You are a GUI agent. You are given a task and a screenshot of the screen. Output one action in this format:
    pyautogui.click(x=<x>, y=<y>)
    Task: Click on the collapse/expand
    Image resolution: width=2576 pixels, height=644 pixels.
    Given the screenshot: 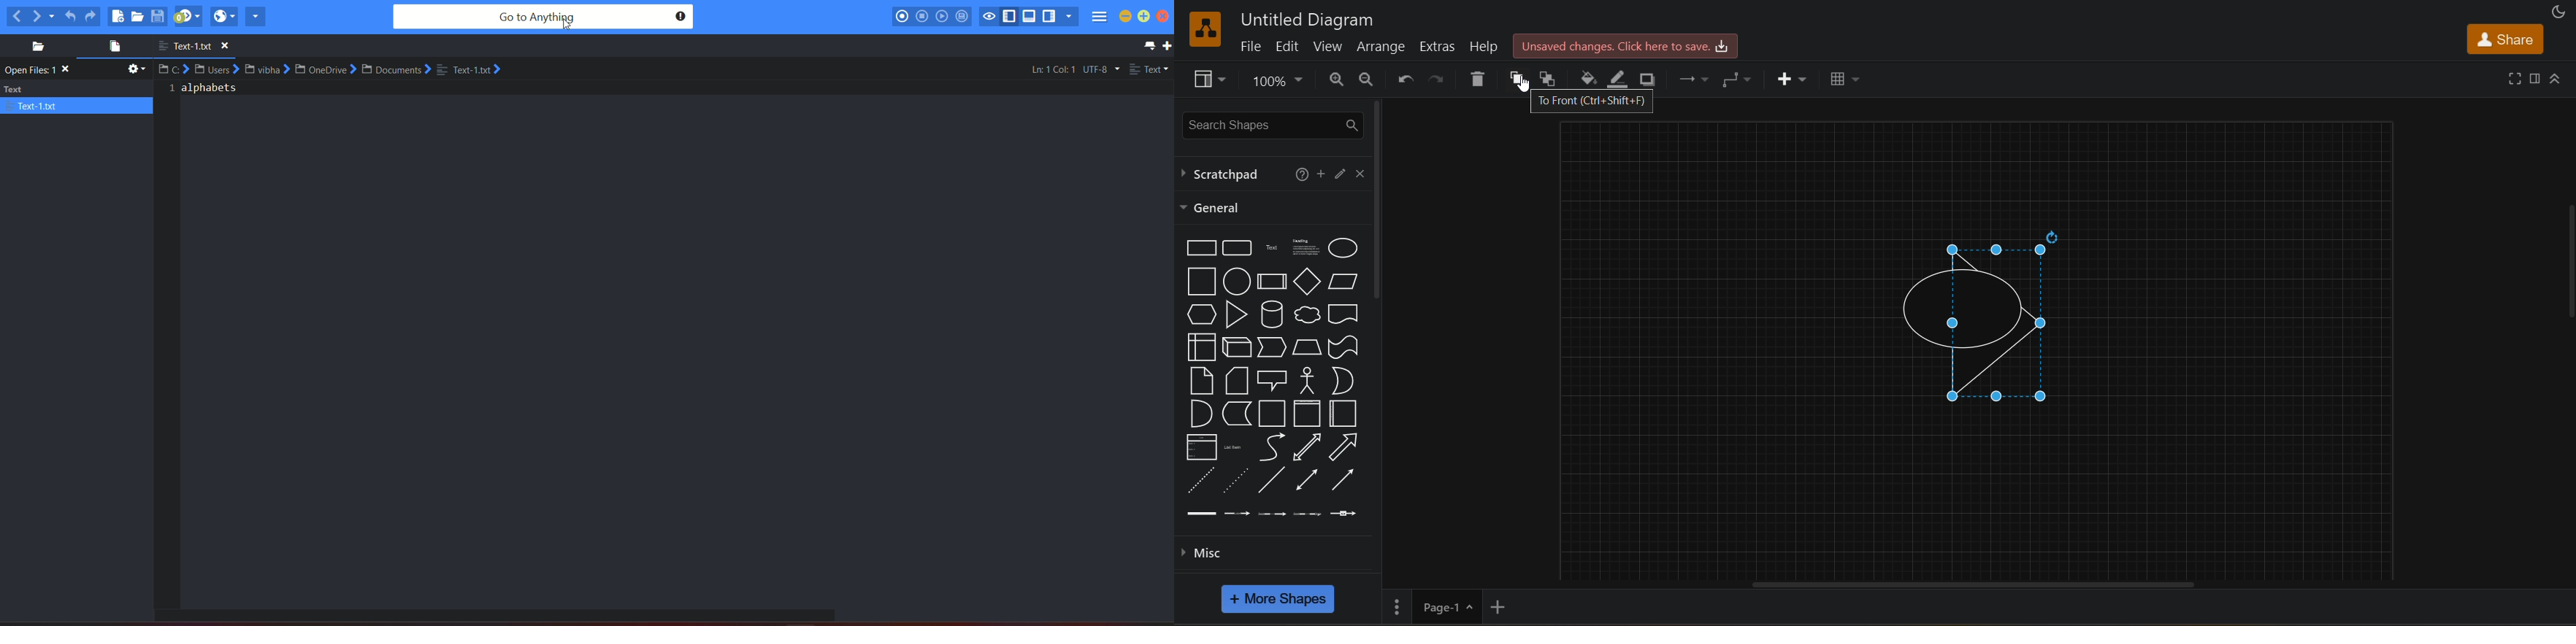 What is the action you would take?
    pyautogui.click(x=2556, y=76)
    